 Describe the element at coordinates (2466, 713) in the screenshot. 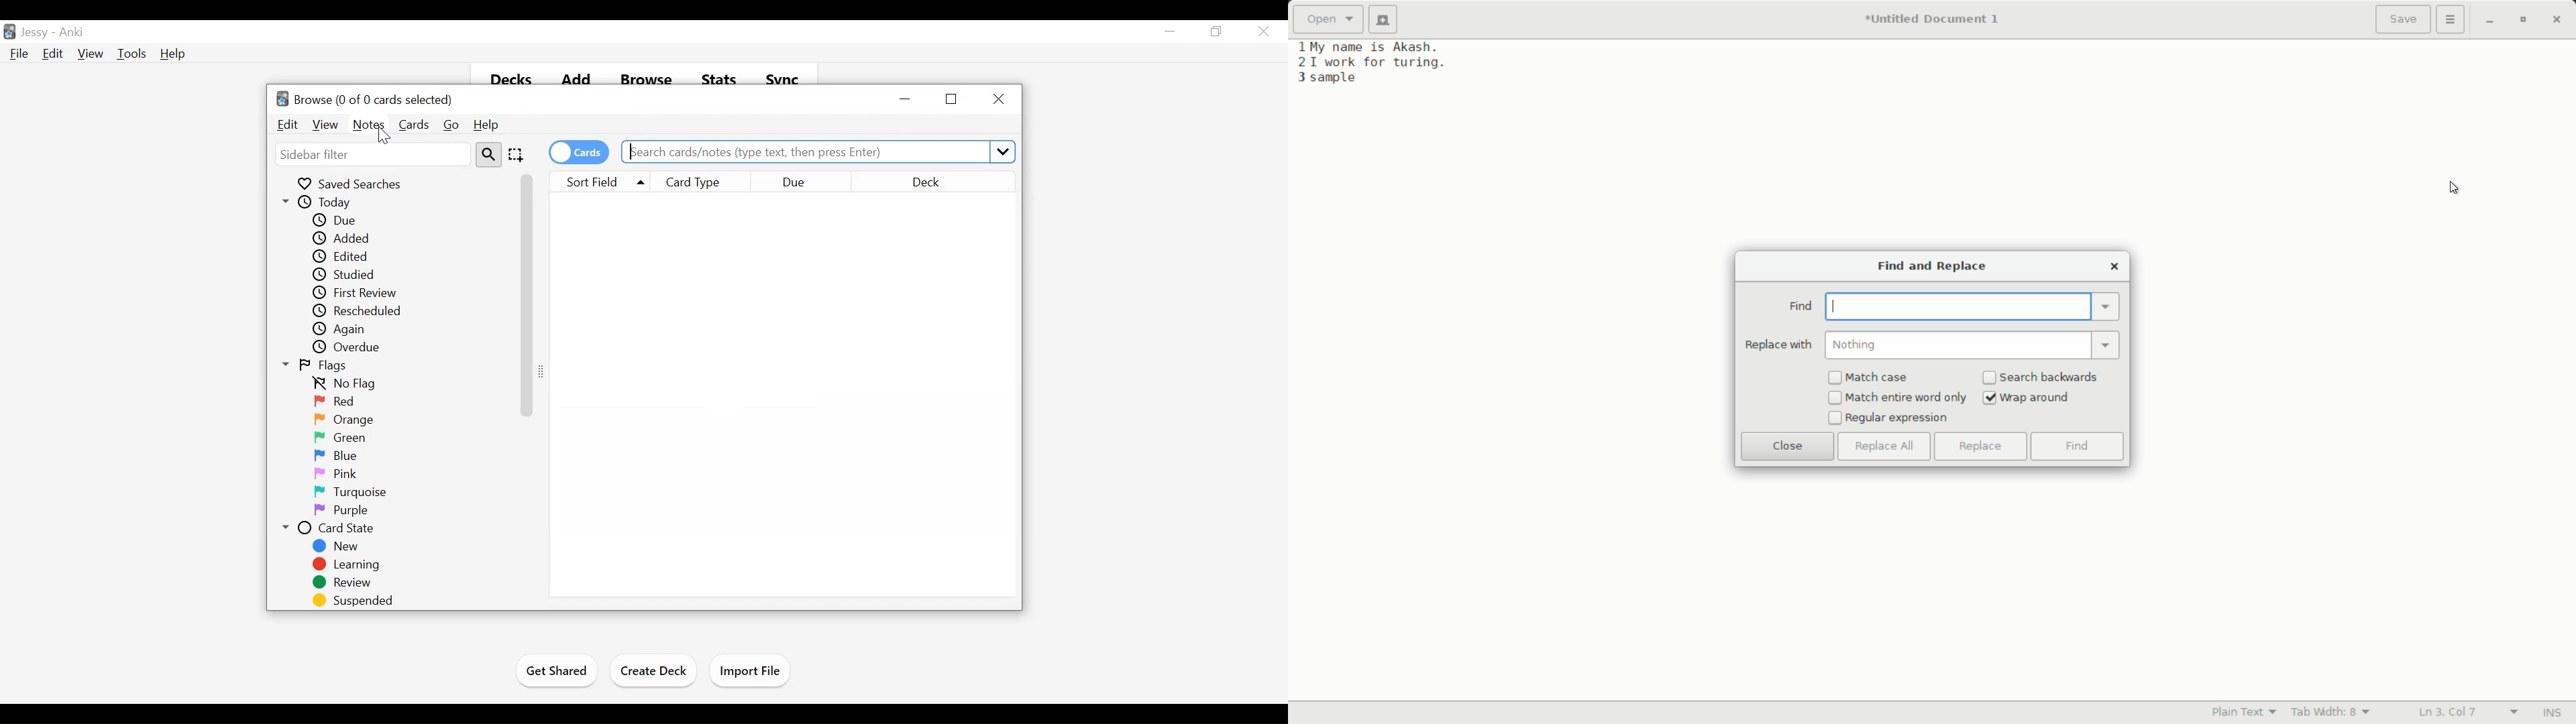

I see `lines and columns` at that location.